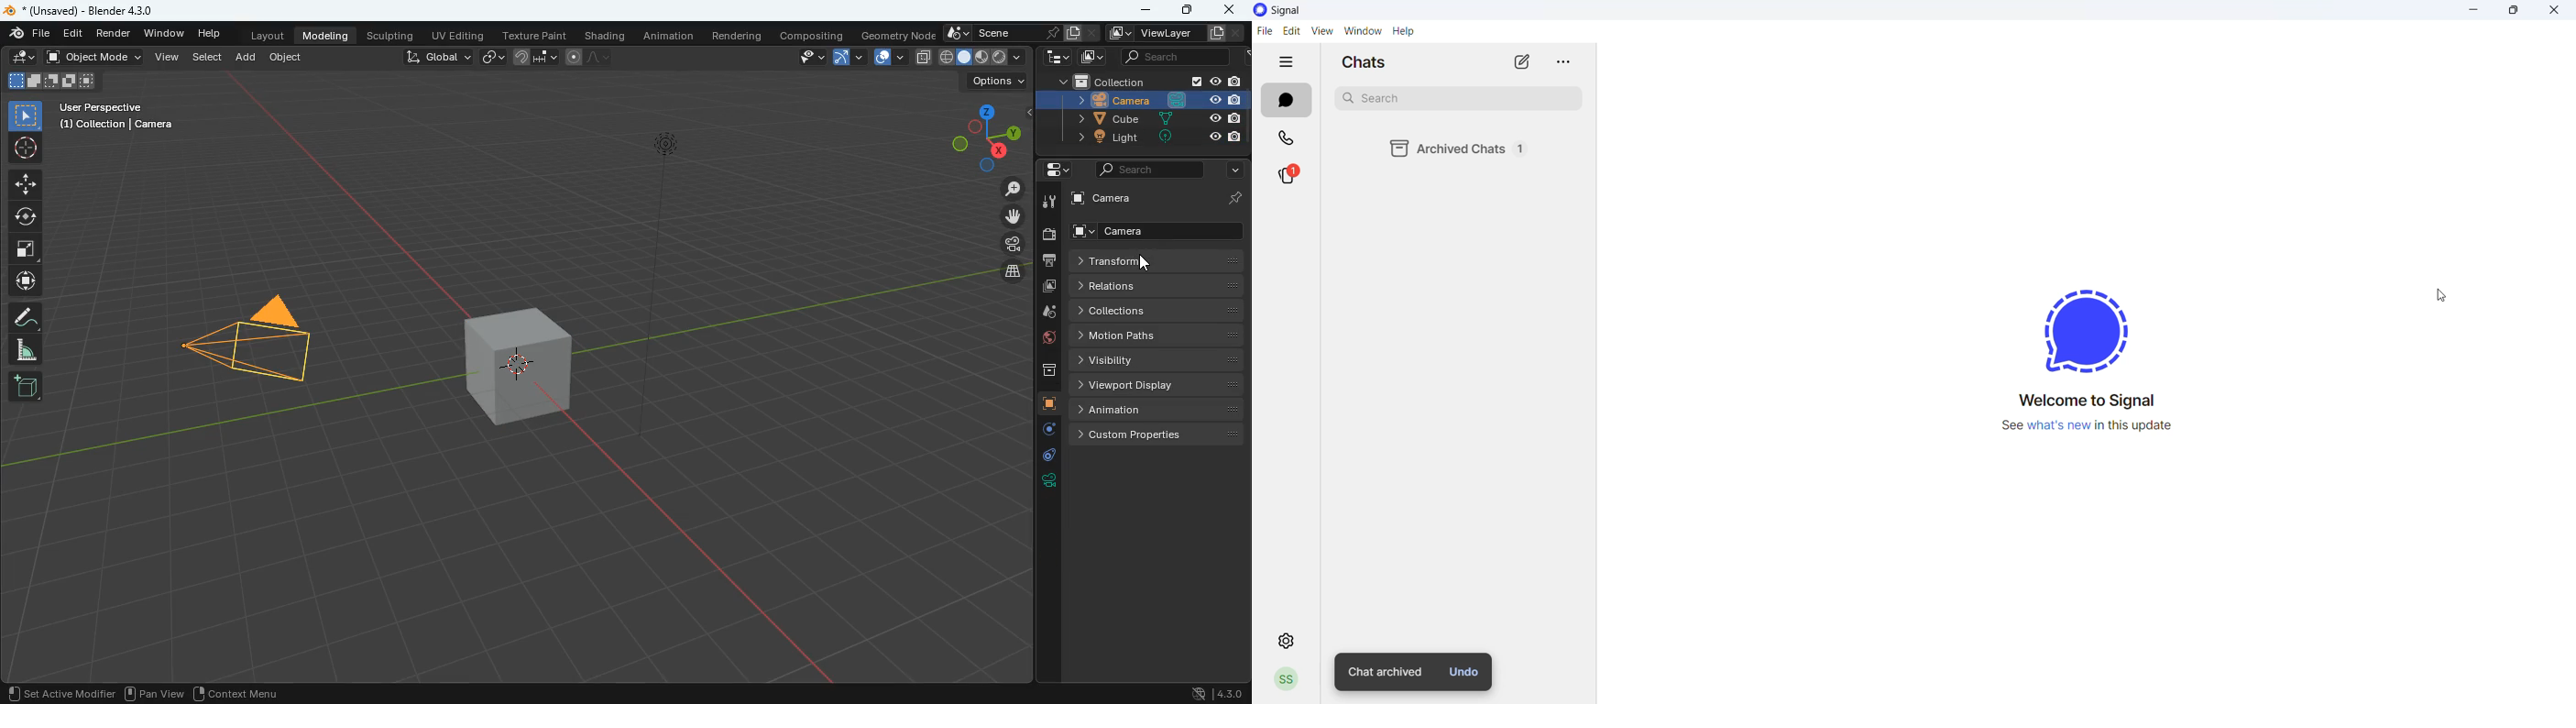  I want to click on viewlayer, so click(1173, 33).